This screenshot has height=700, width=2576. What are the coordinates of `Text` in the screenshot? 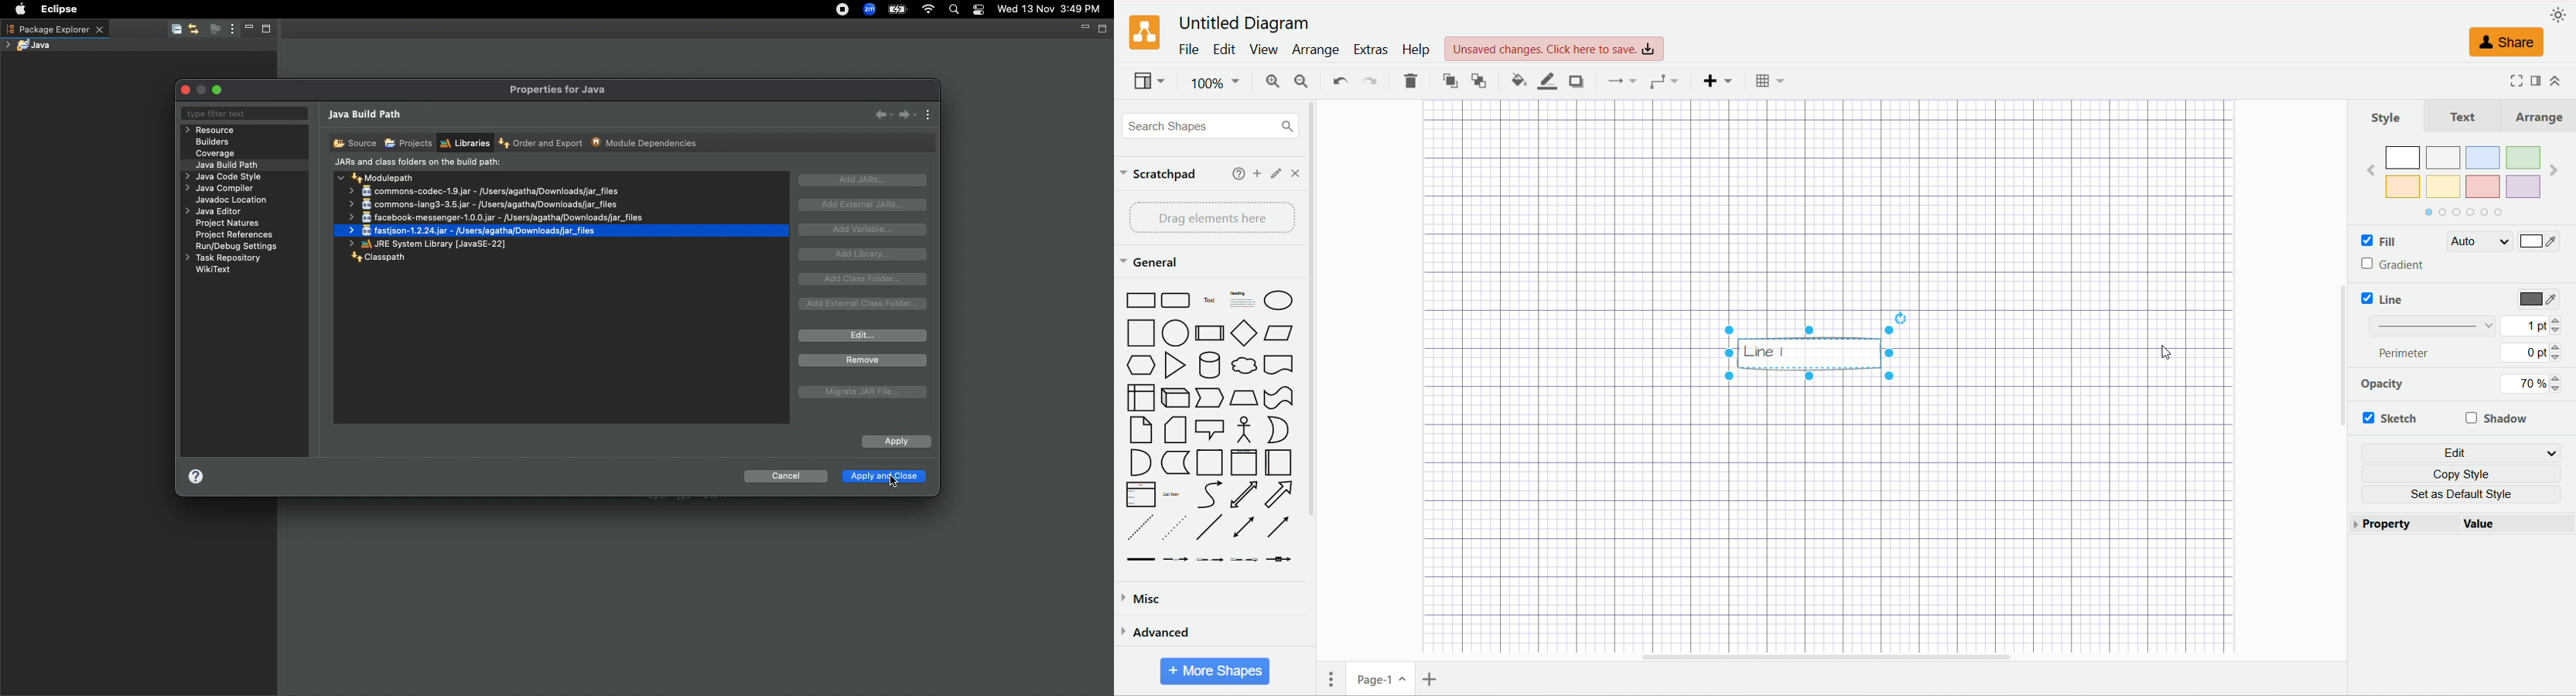 It's located at (1211, 299).